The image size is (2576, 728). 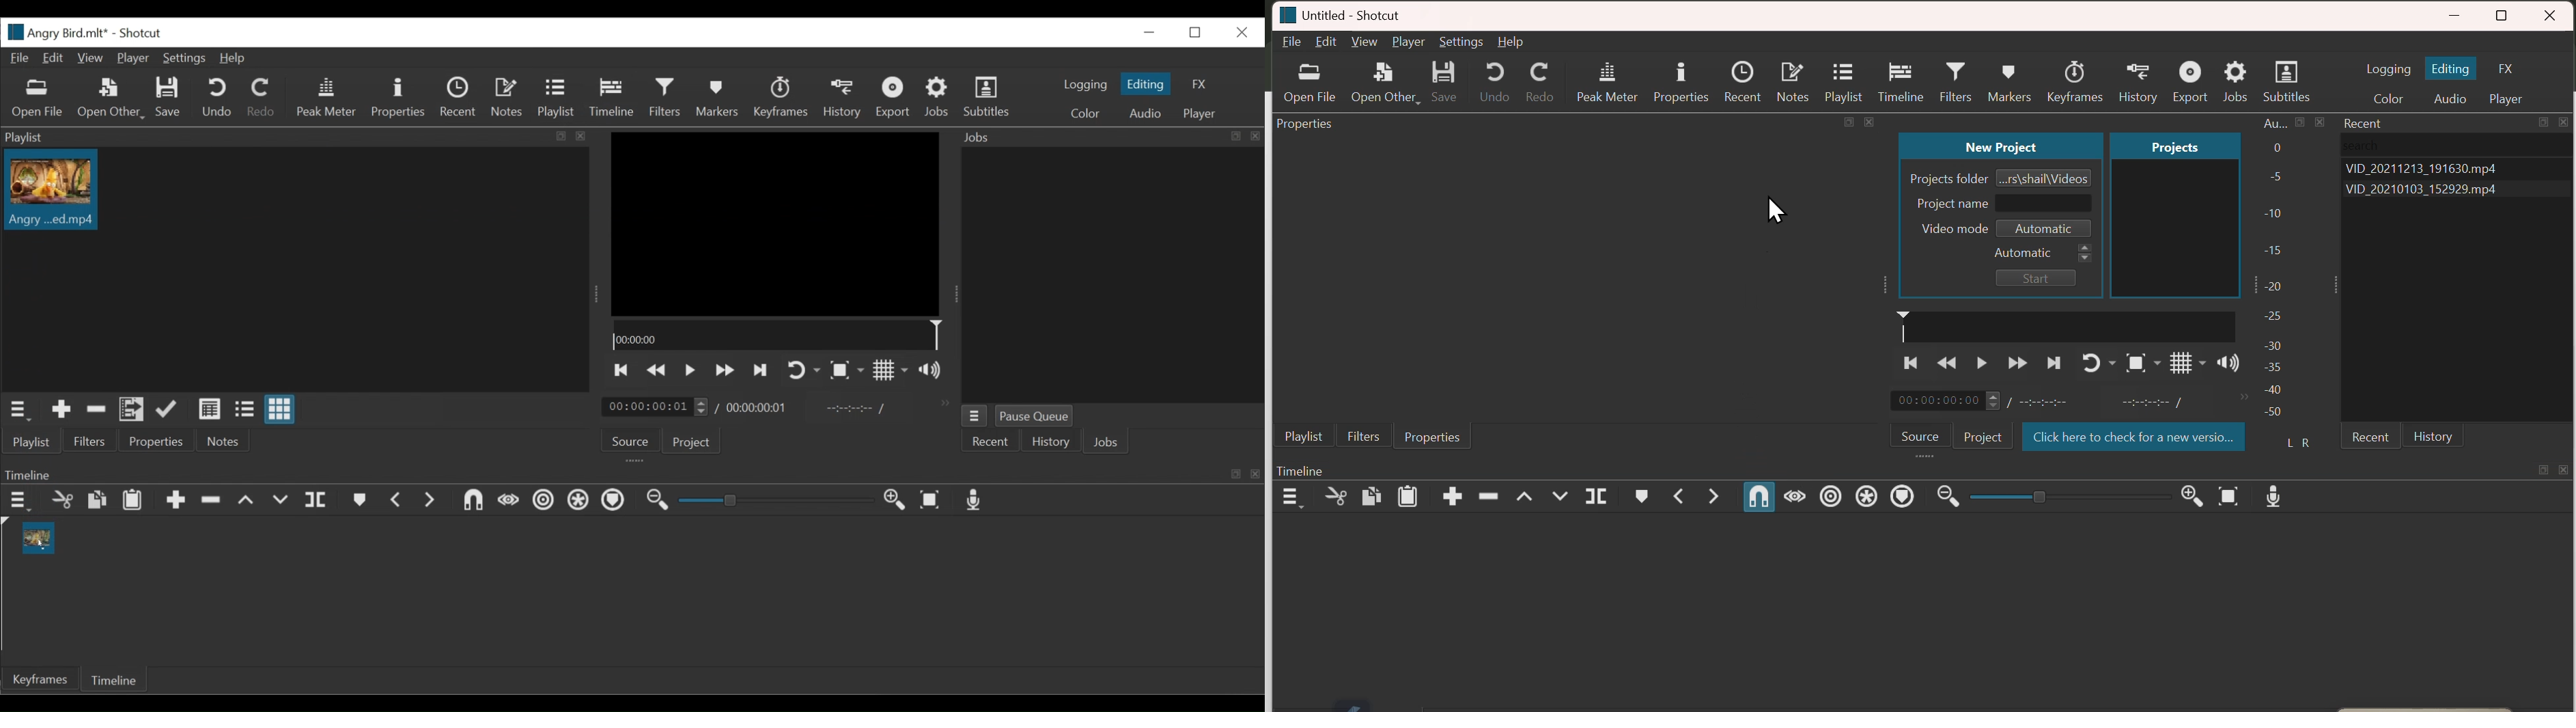 What do you see at coordinates (2189, 74) in the screenshot?
I see `Export` at bounding box center [2189, 74].